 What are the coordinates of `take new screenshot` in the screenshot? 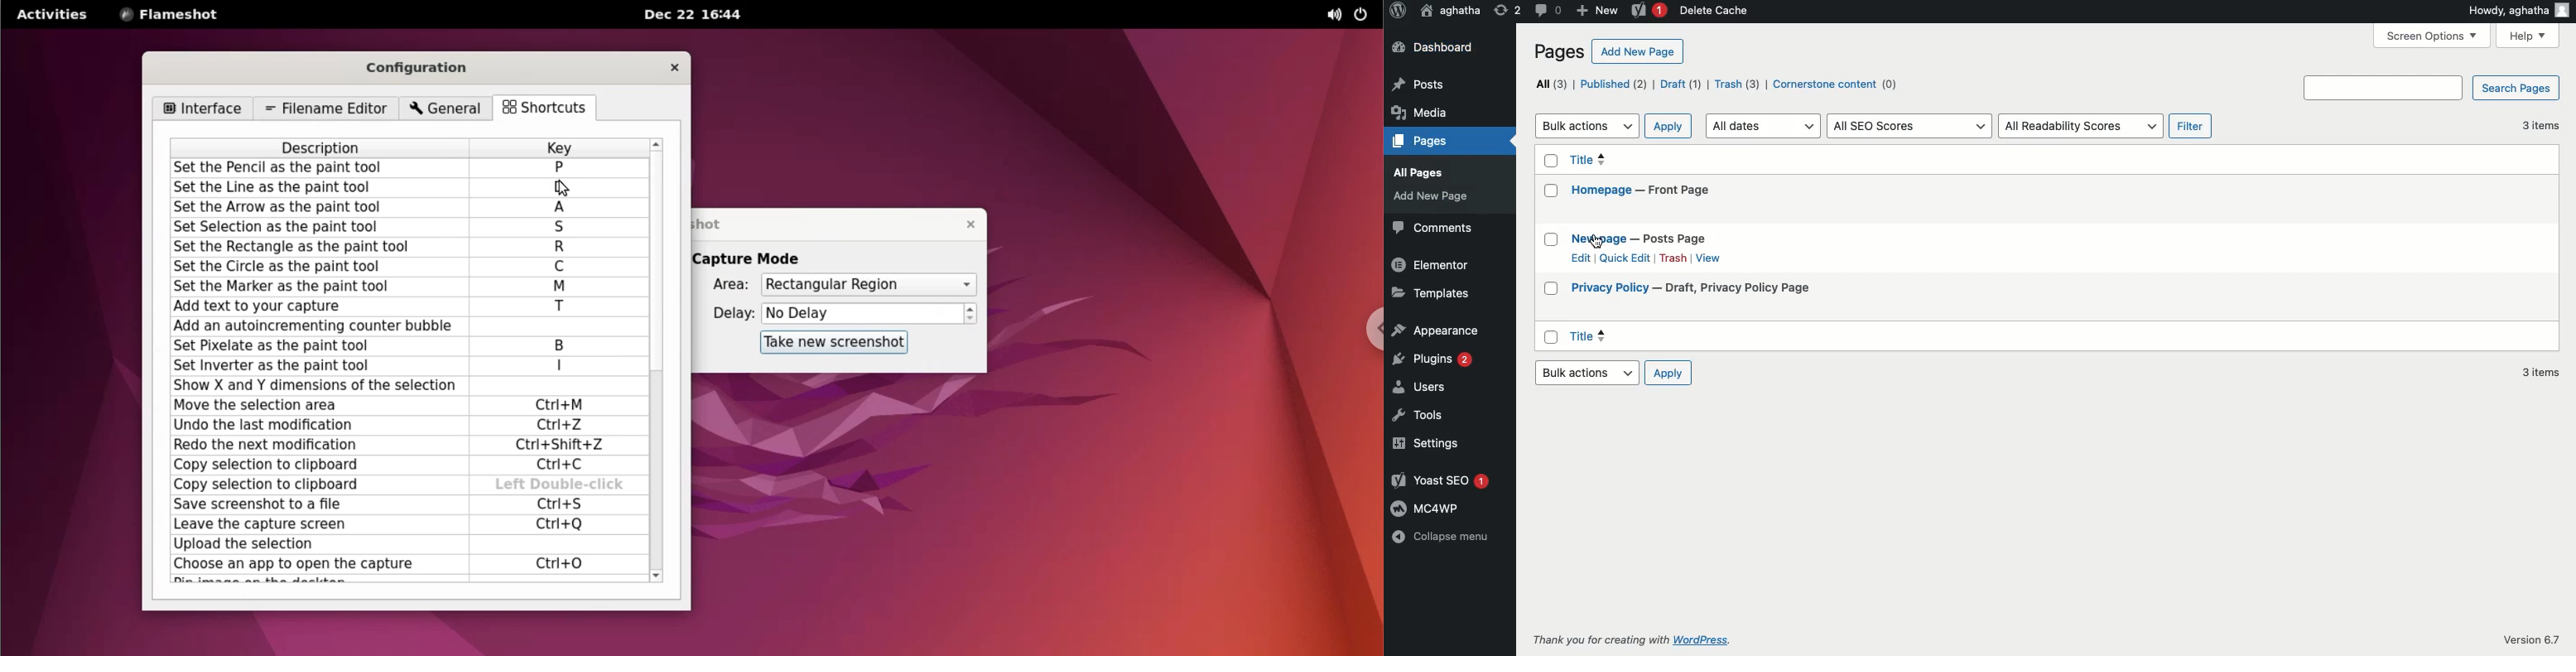 It's located at (835, 342).